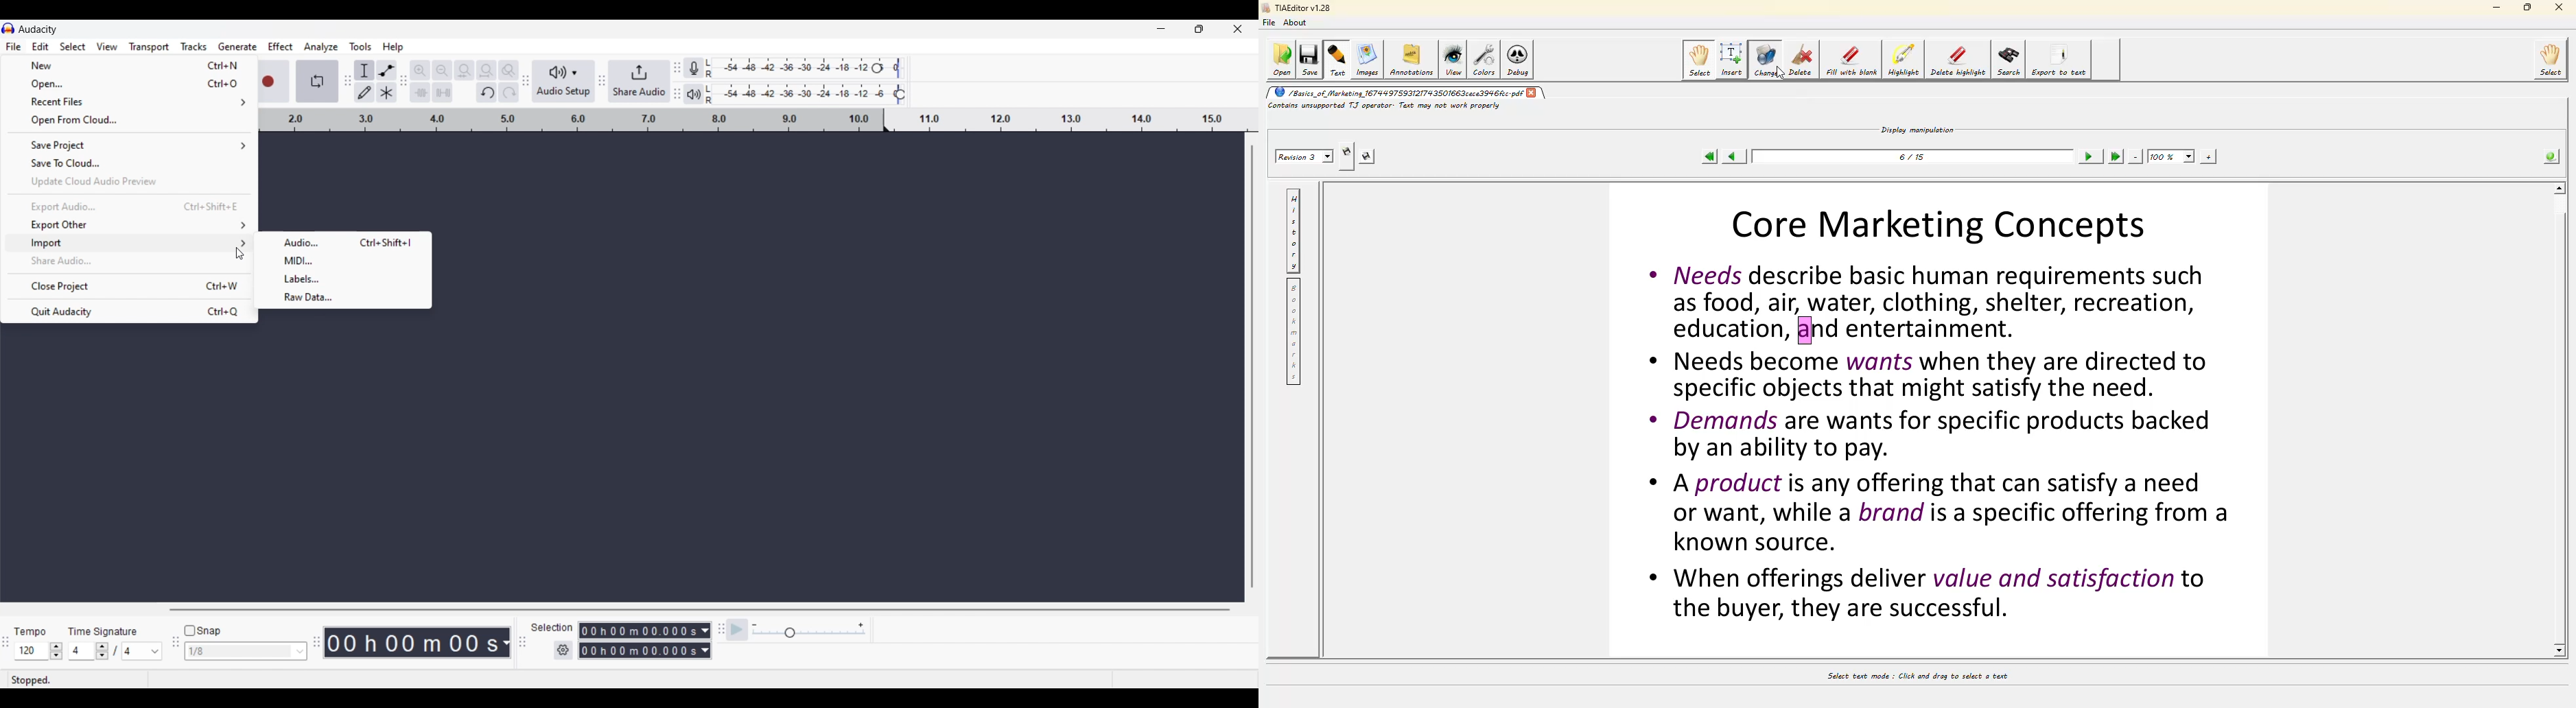 The height and width of the screenshot is (728, 2576). Describe the element at coordinates (645, 652) in the screenshot. I see `00h00m00.000s` at that location.